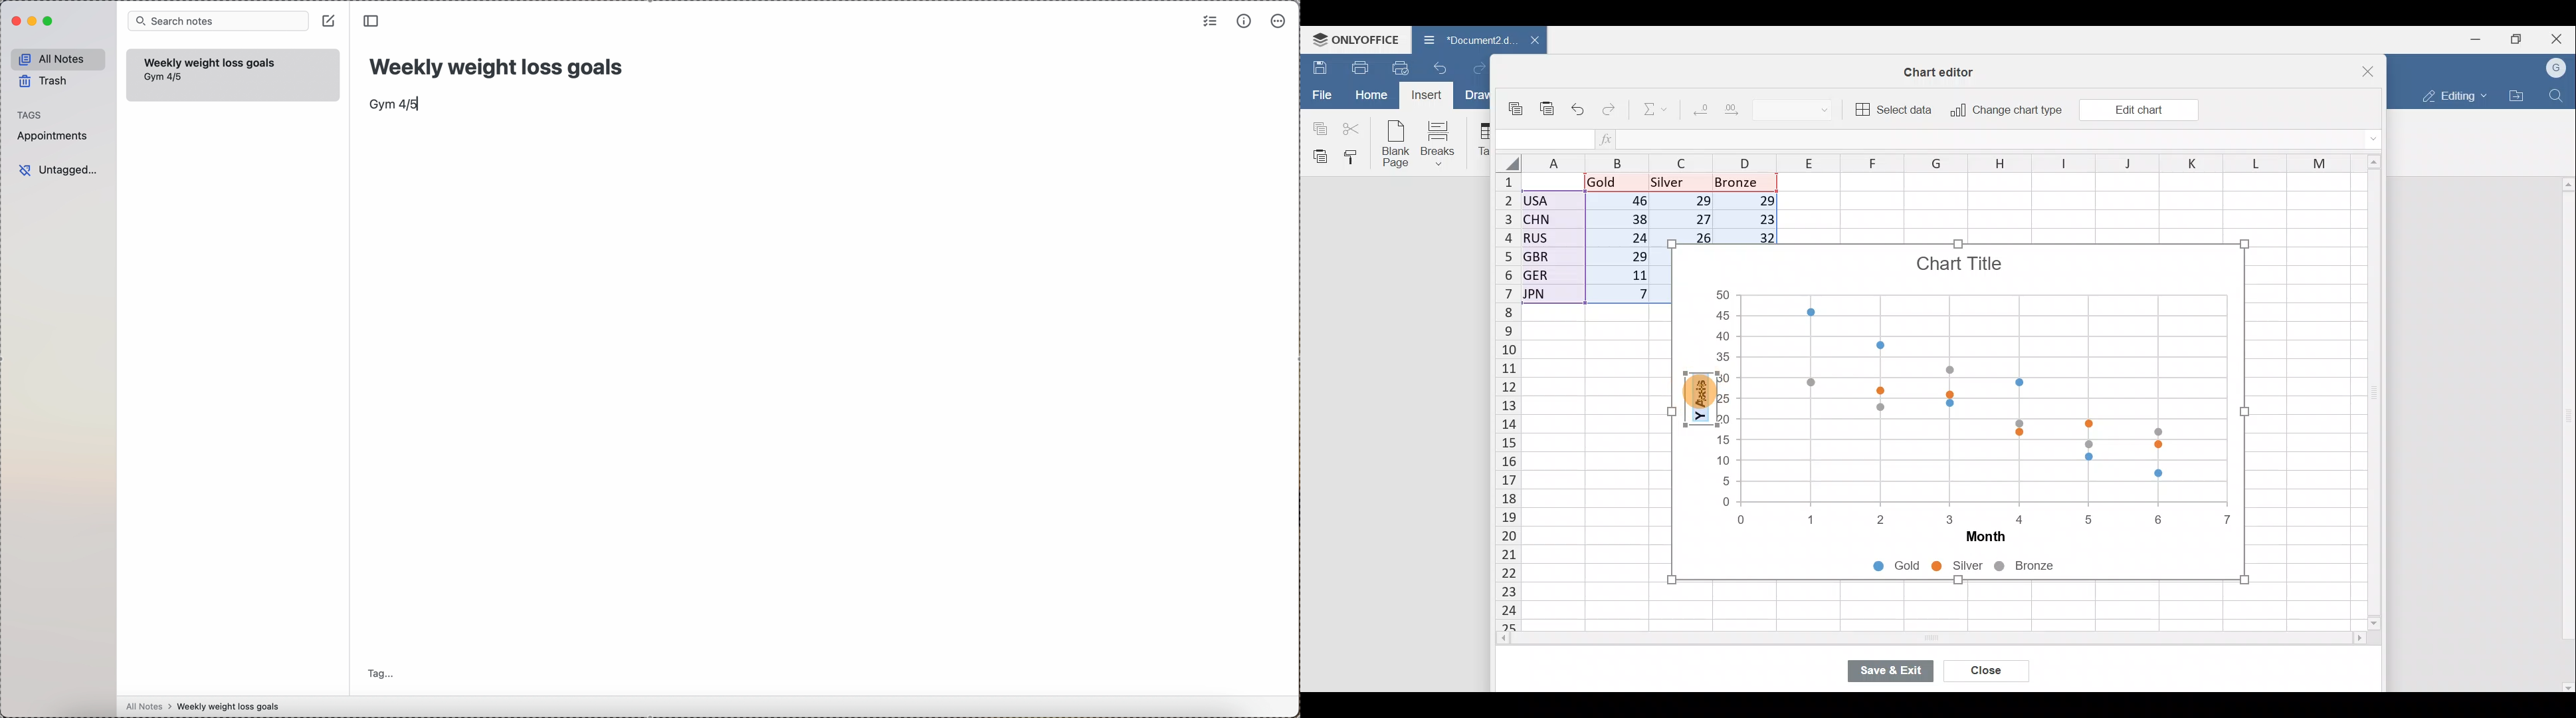 The height and width of the screenshot is (728, 2576). Describe the element at coordinates (1648, 111) in the screenshot. I see `Summation` at that location.